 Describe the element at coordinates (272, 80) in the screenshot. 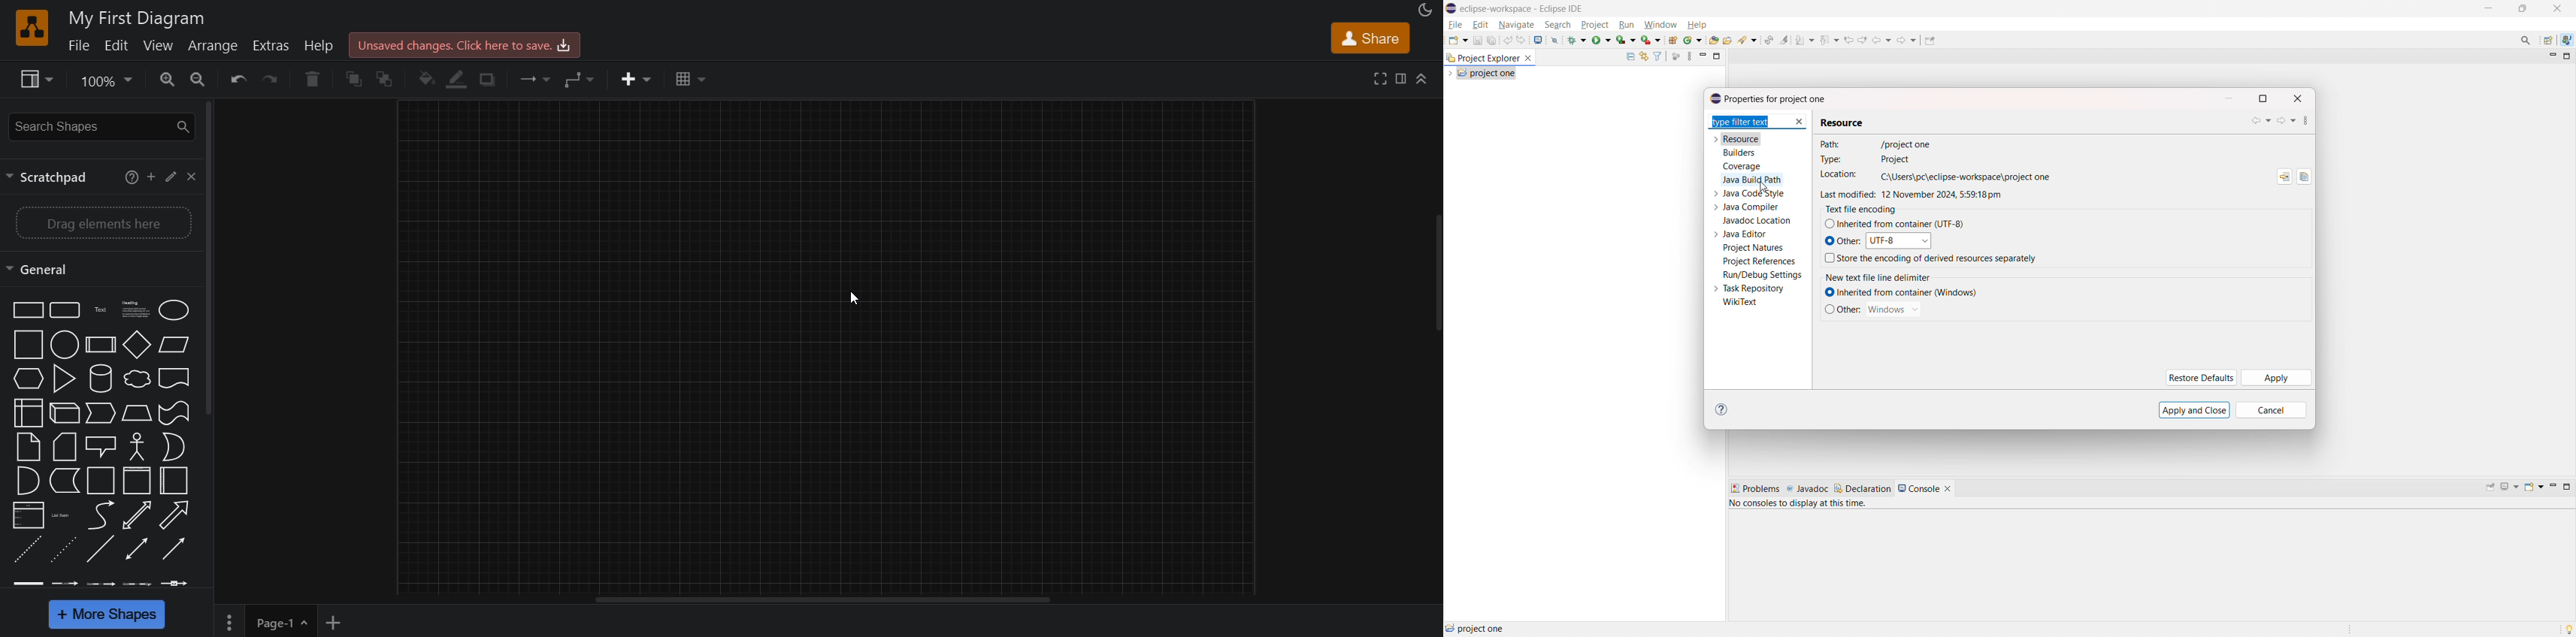

I see `redo` at that location.